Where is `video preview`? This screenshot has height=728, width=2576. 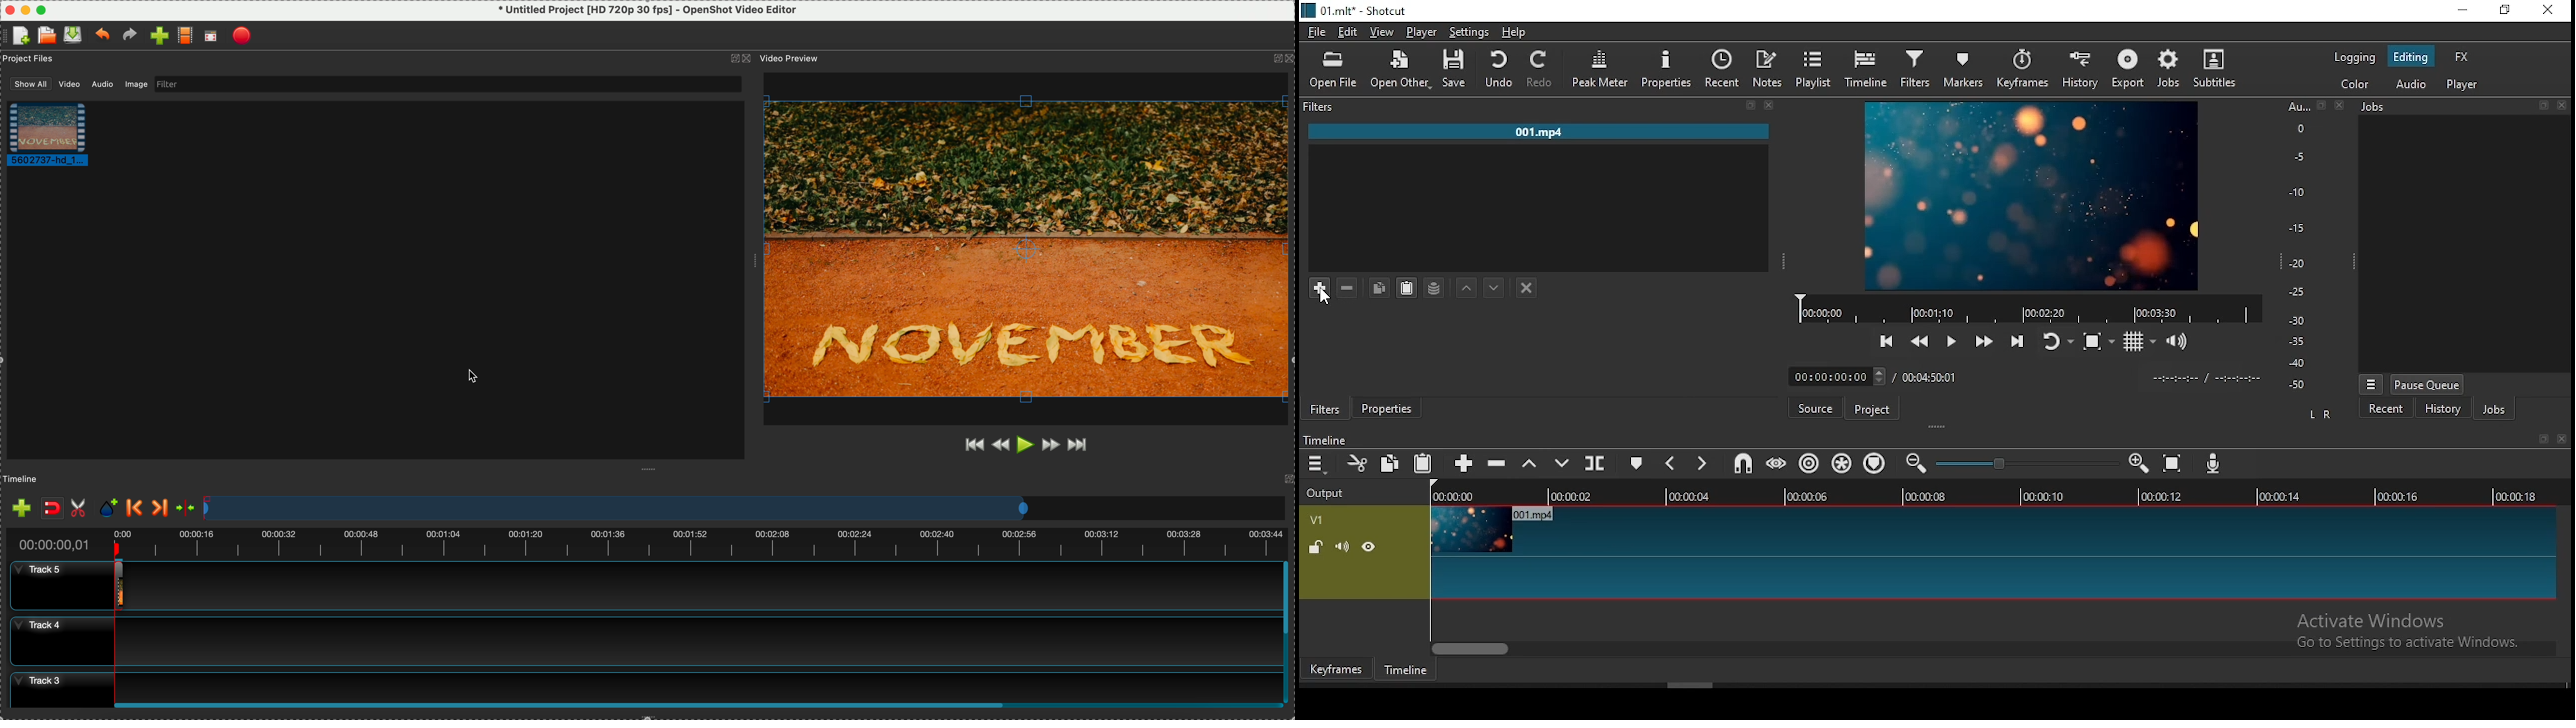 video preview is located at coordinates (797, 59).